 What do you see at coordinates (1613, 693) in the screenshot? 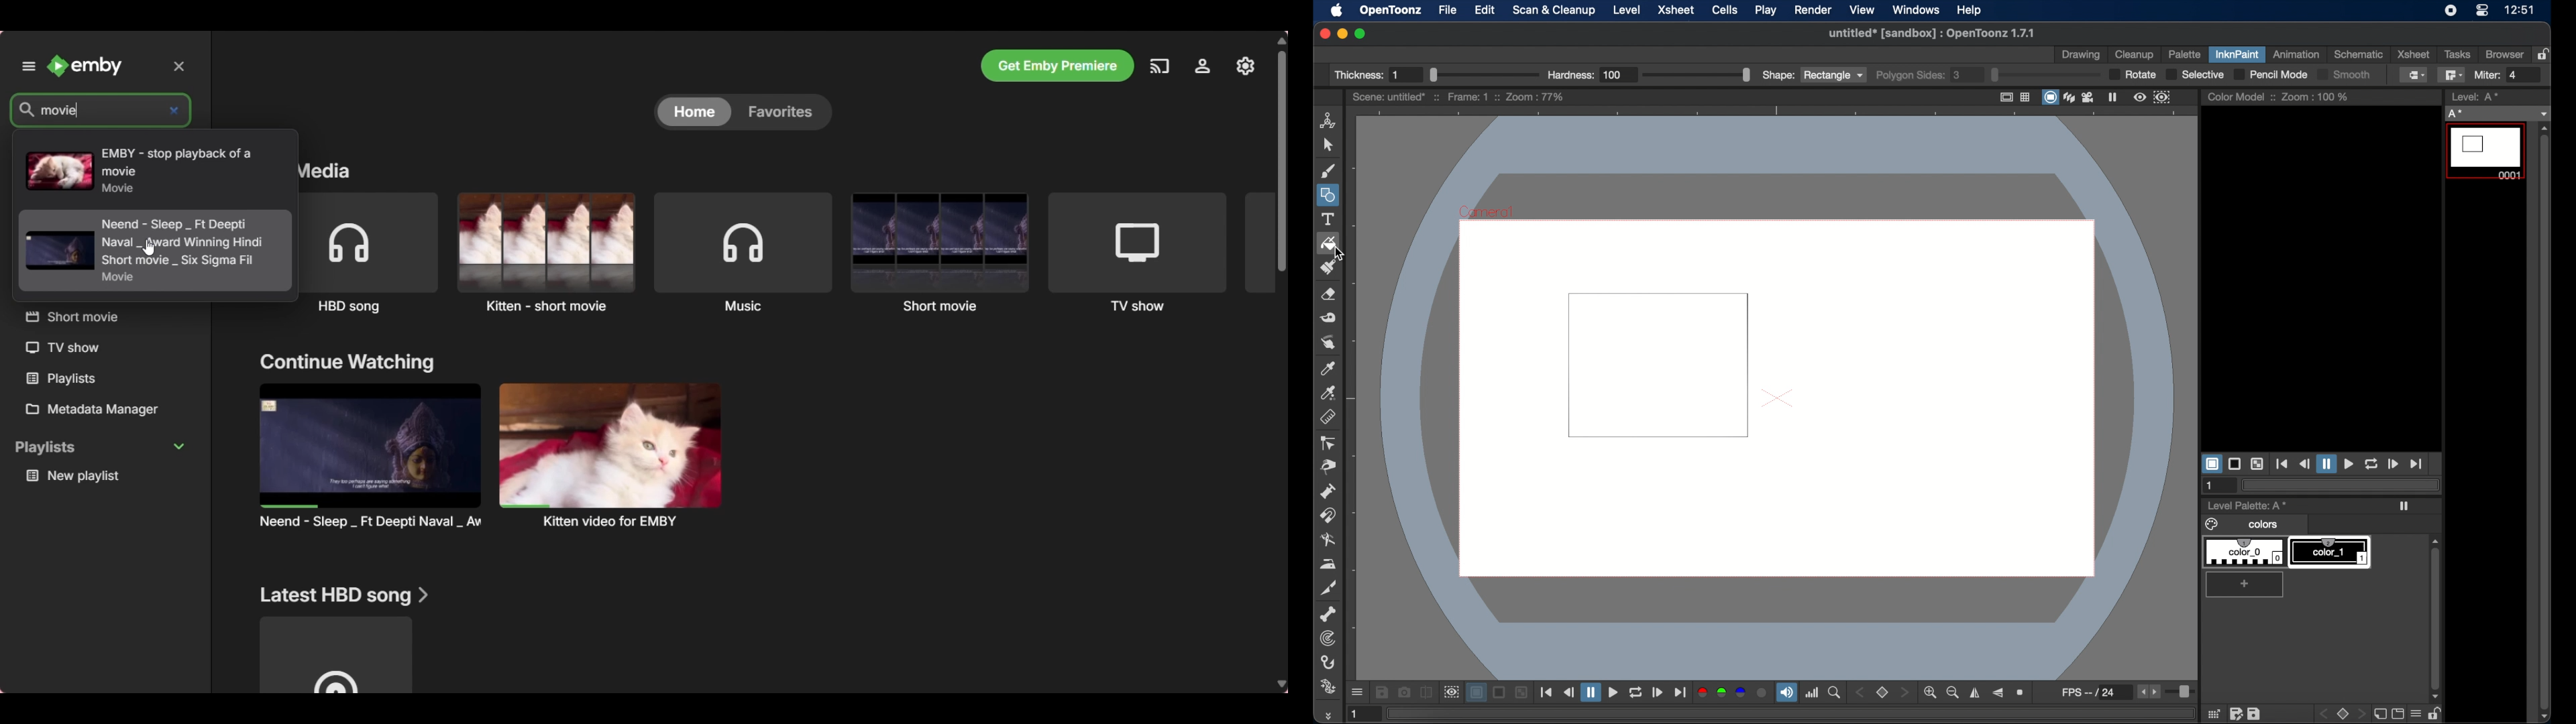
I see `play button` at bounding box center [1613, 693].